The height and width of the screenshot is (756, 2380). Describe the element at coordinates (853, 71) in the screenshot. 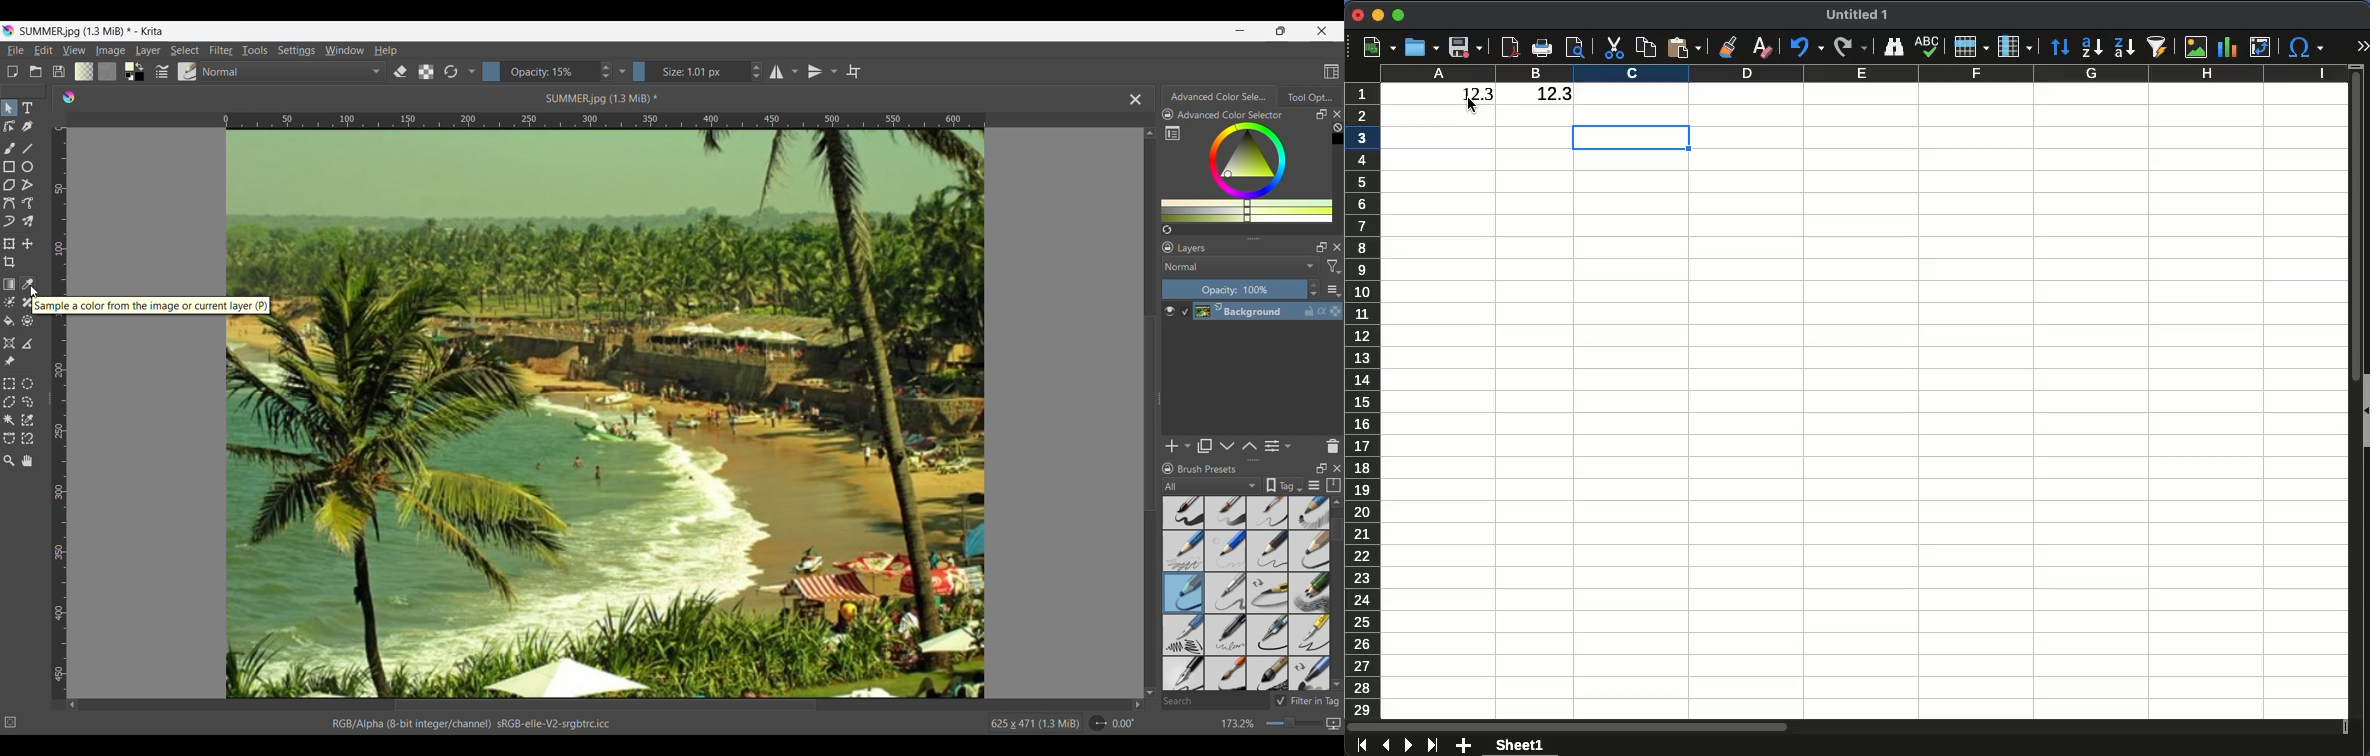

I see `Wrap around mode` at that location.